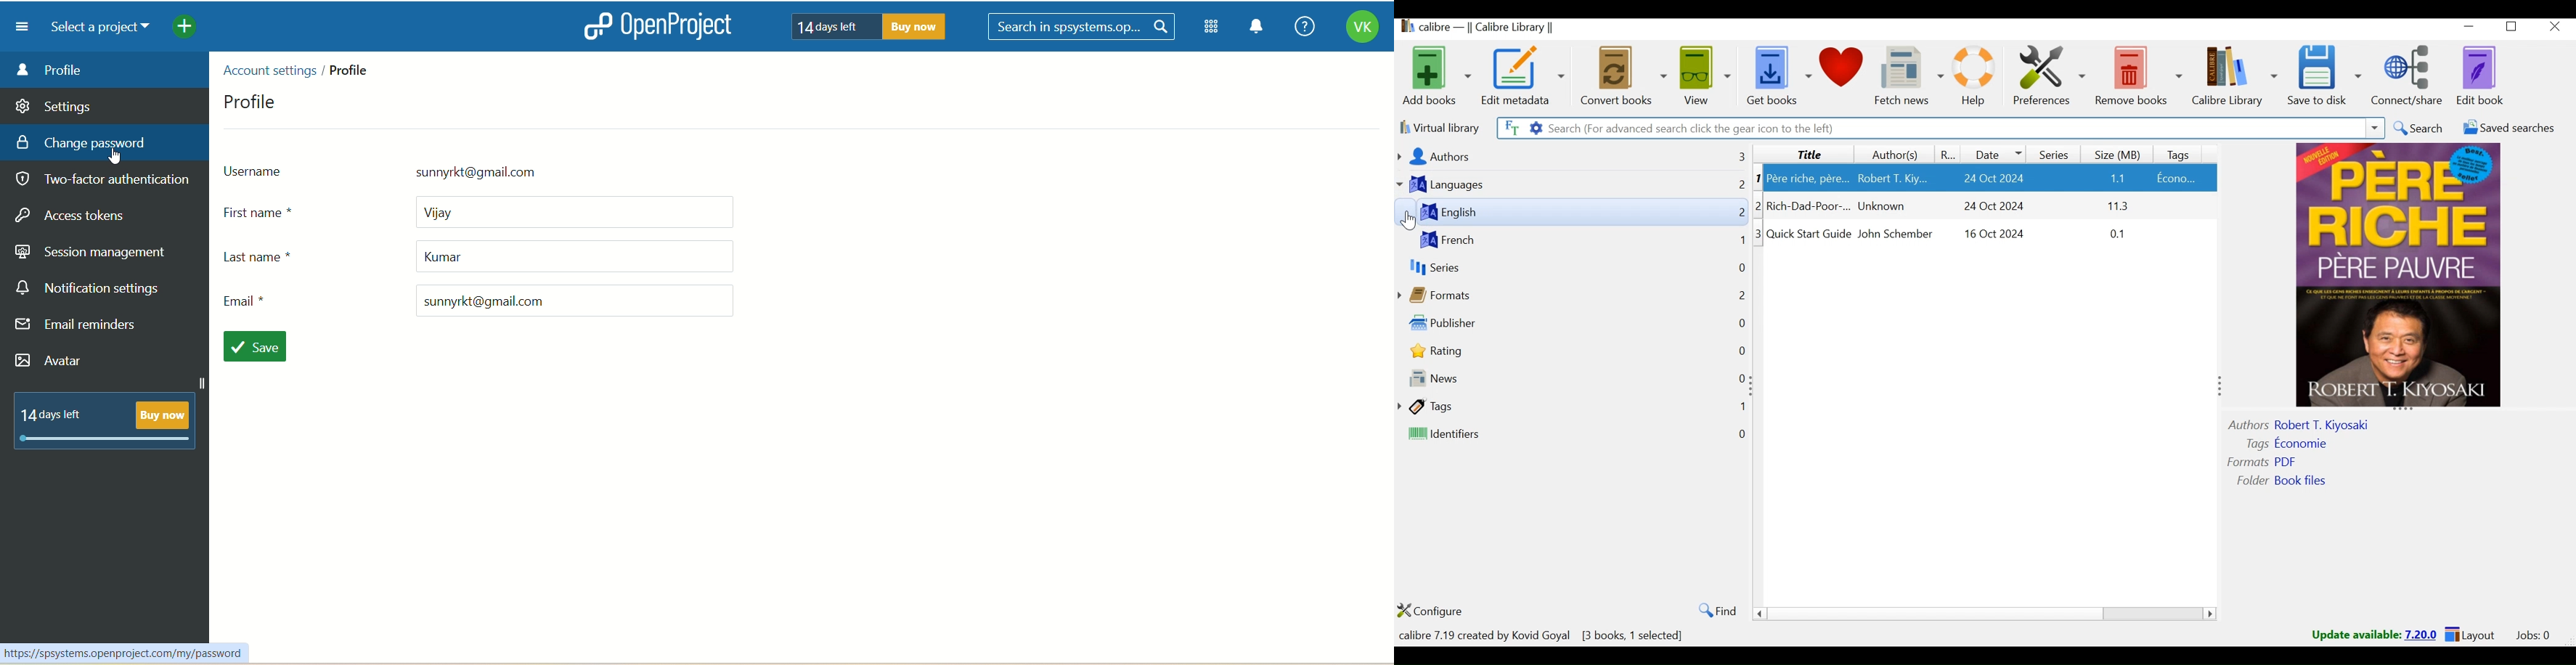  Describe the element at coordinates (1361, 29) in the screenshot. I see `account` at that location.